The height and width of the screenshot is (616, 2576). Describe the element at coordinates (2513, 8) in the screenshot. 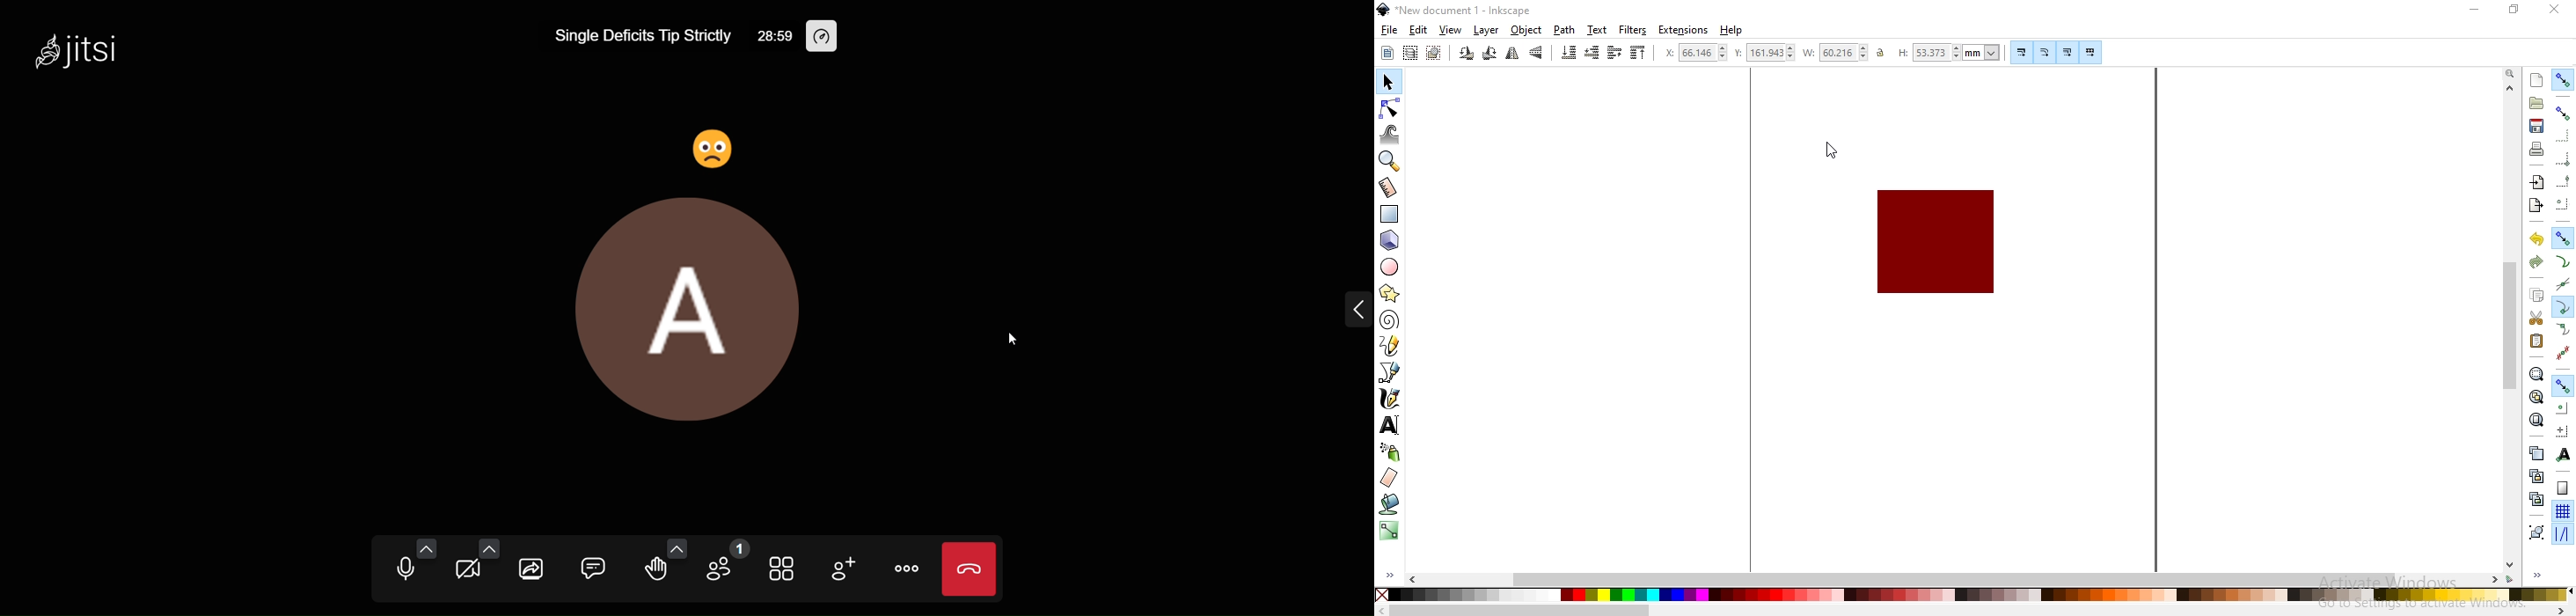

I see `restore down` at that location.